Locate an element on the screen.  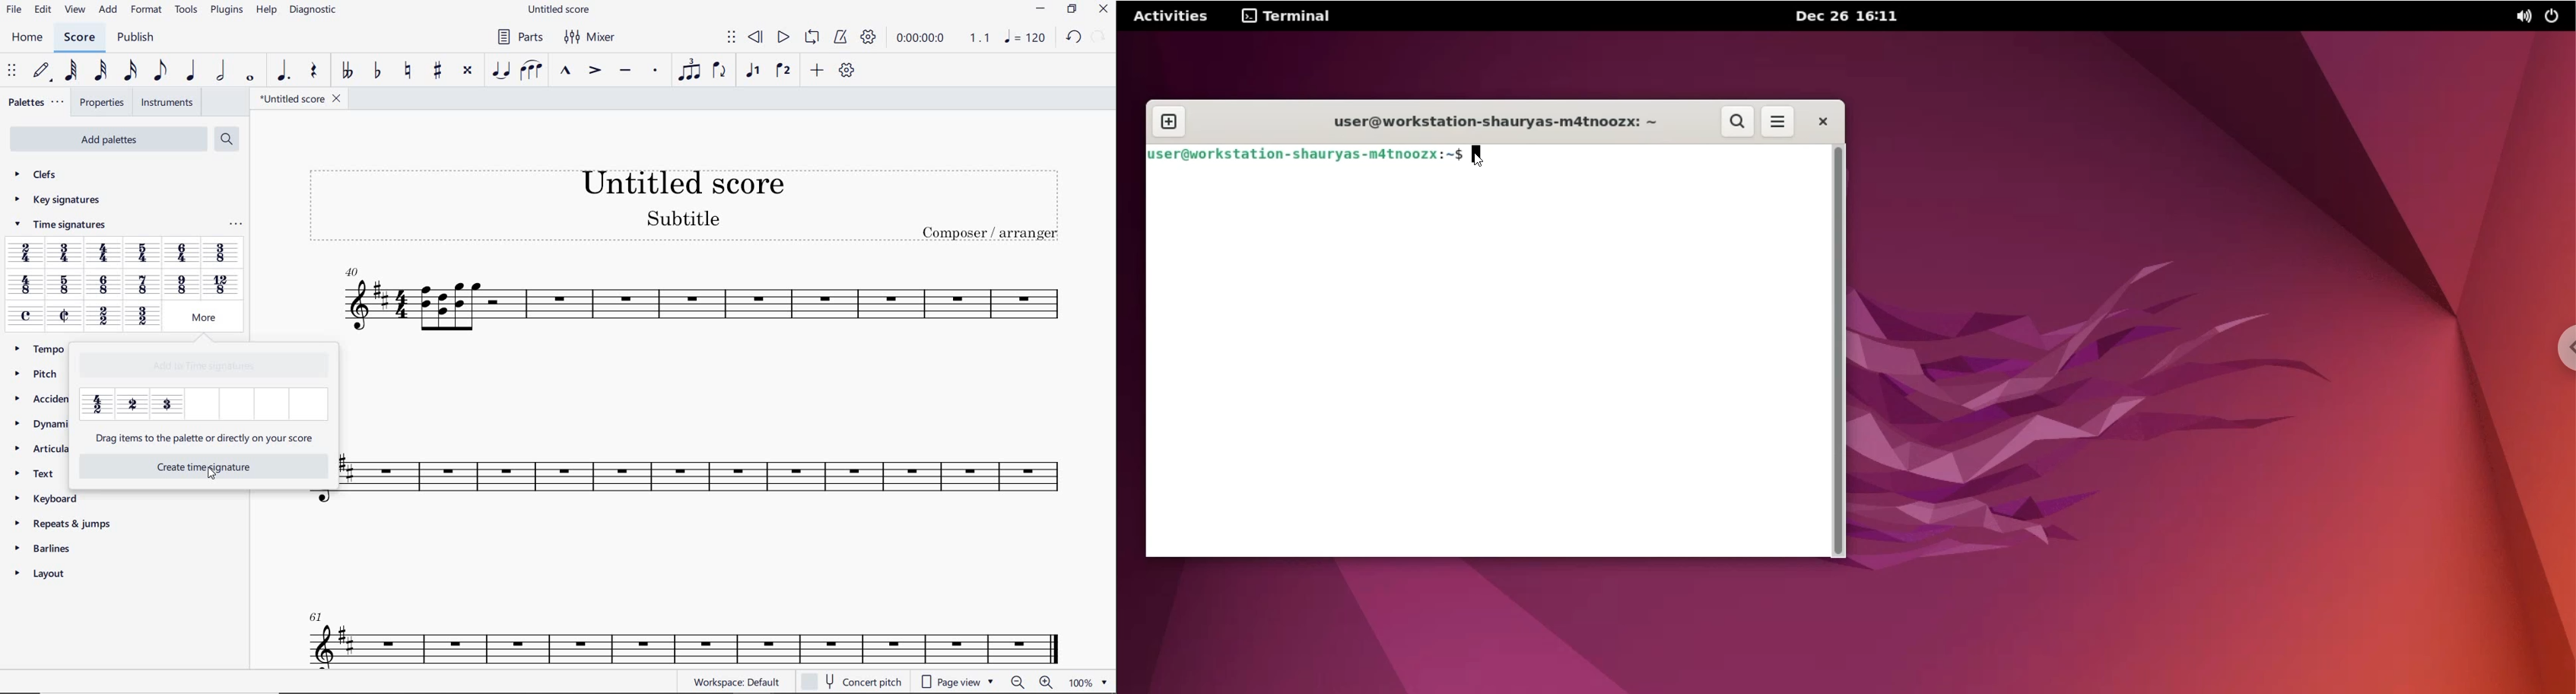
REWIND is located at coordinates (755, 37).